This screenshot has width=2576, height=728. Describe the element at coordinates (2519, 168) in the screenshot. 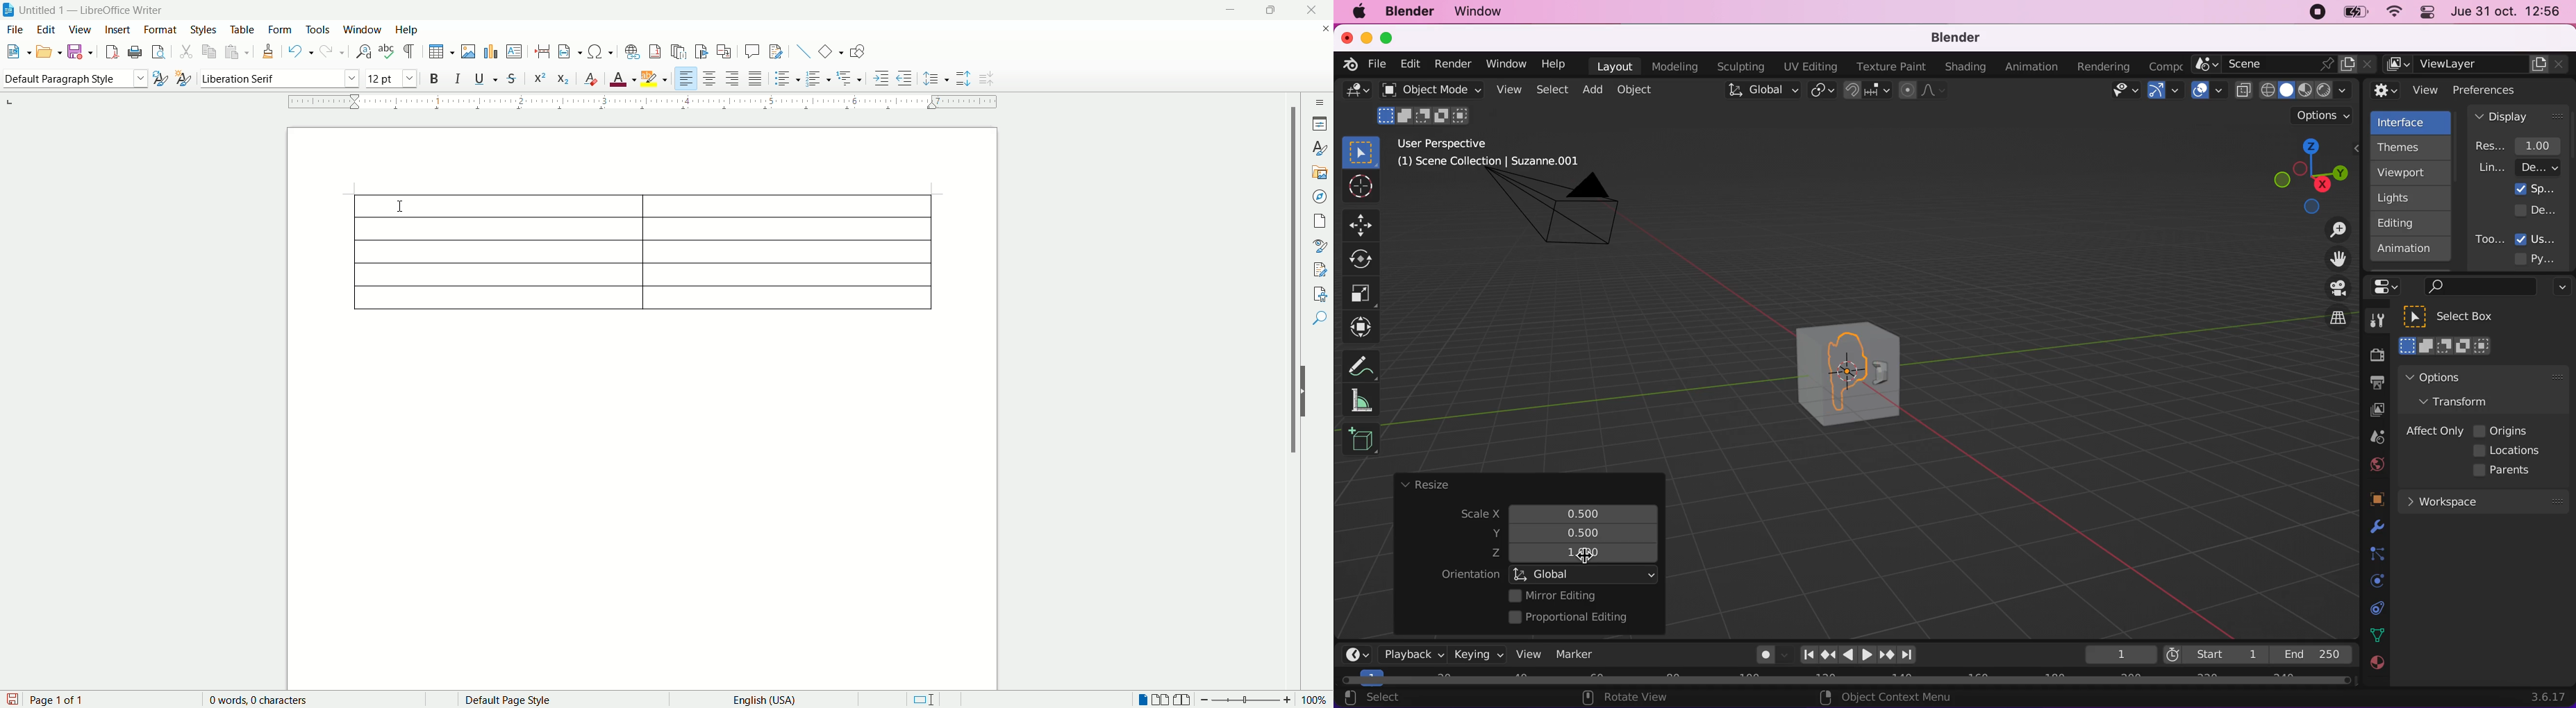

I see `line width` at that location.